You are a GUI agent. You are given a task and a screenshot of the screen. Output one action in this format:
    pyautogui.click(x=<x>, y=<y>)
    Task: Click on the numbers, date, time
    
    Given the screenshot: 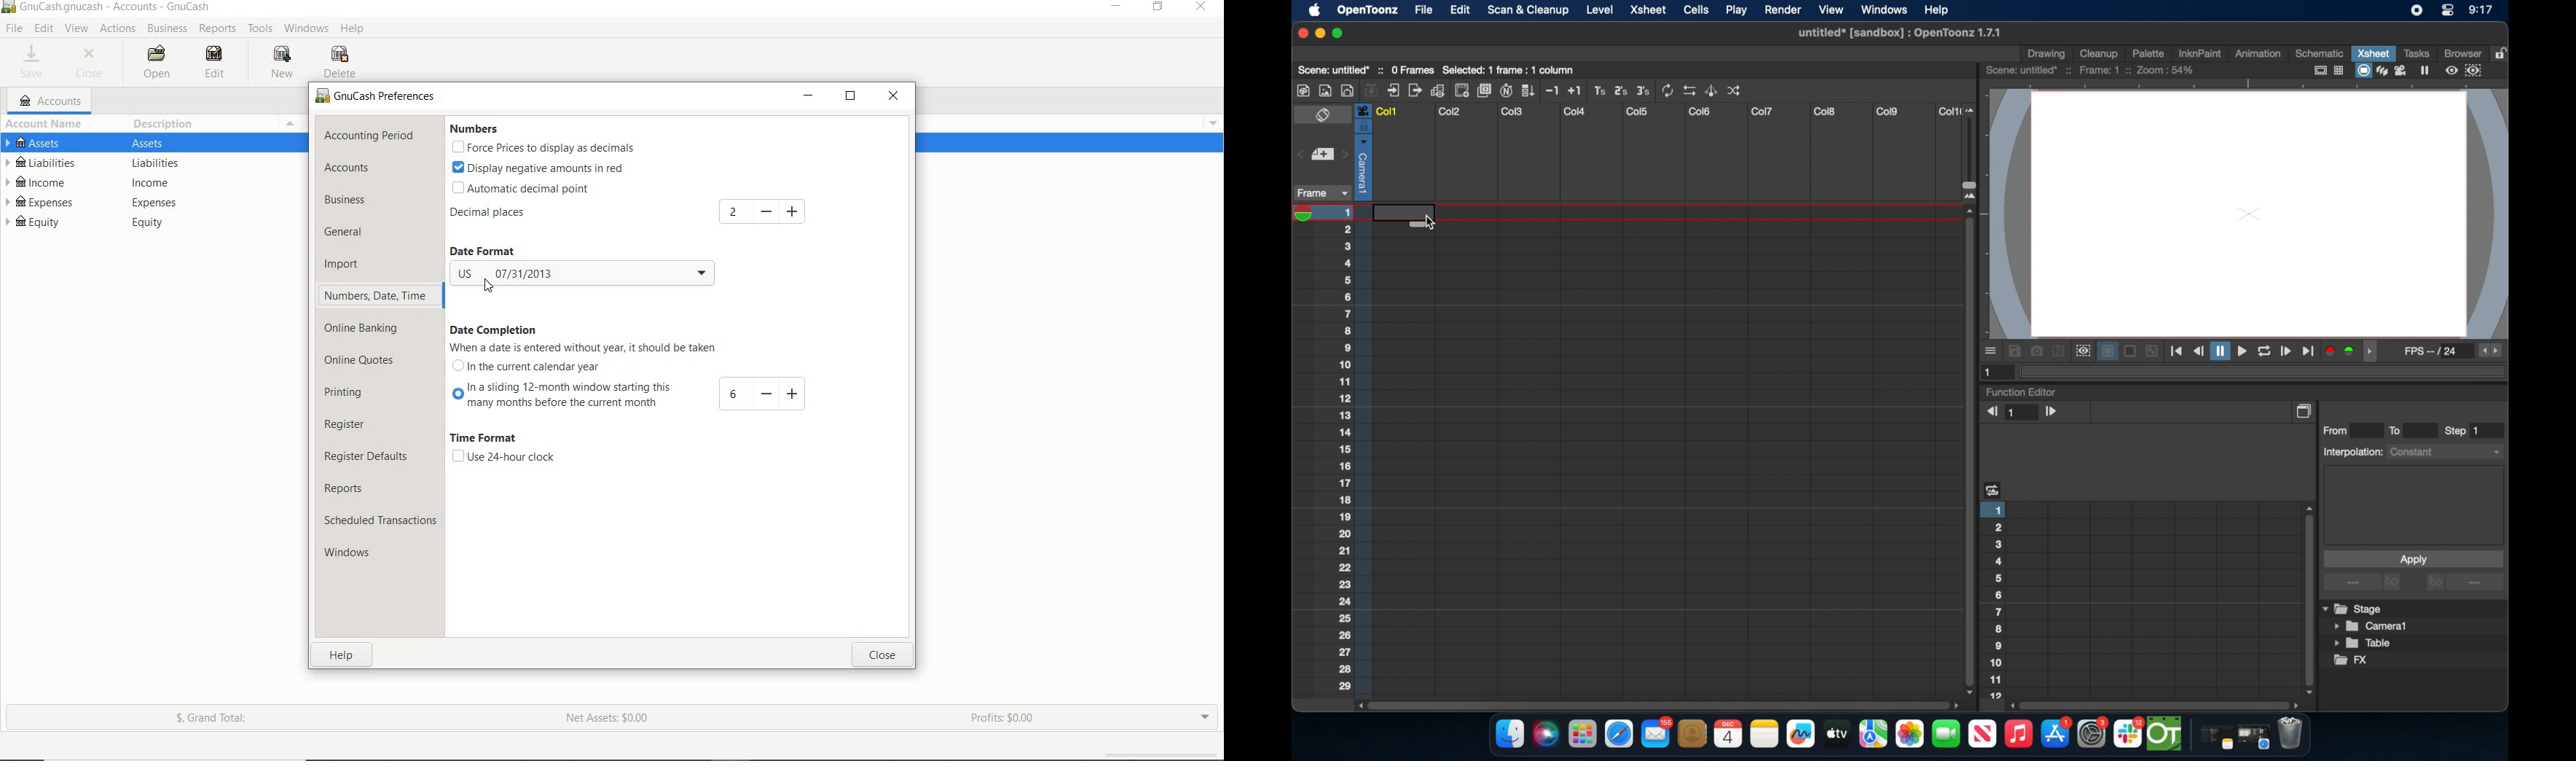 What is the action you would take?
    pyautogui.click(x=375, y=295)
    